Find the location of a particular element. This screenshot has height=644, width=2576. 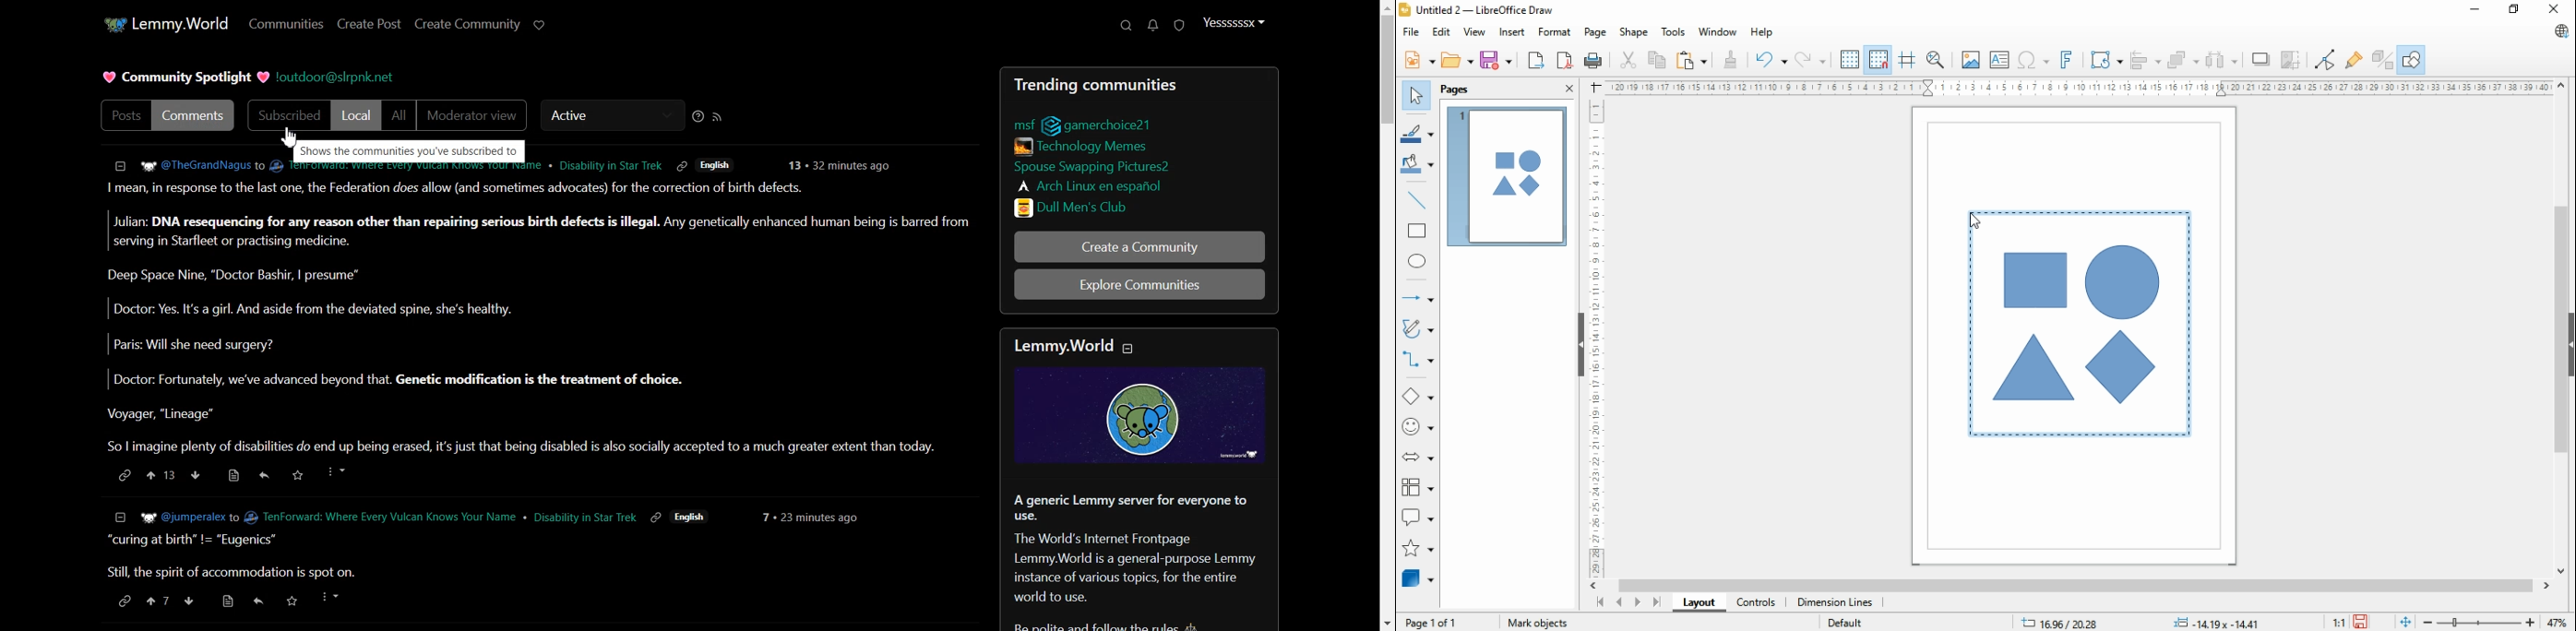

bookmark is located at coordinates (233, 475).